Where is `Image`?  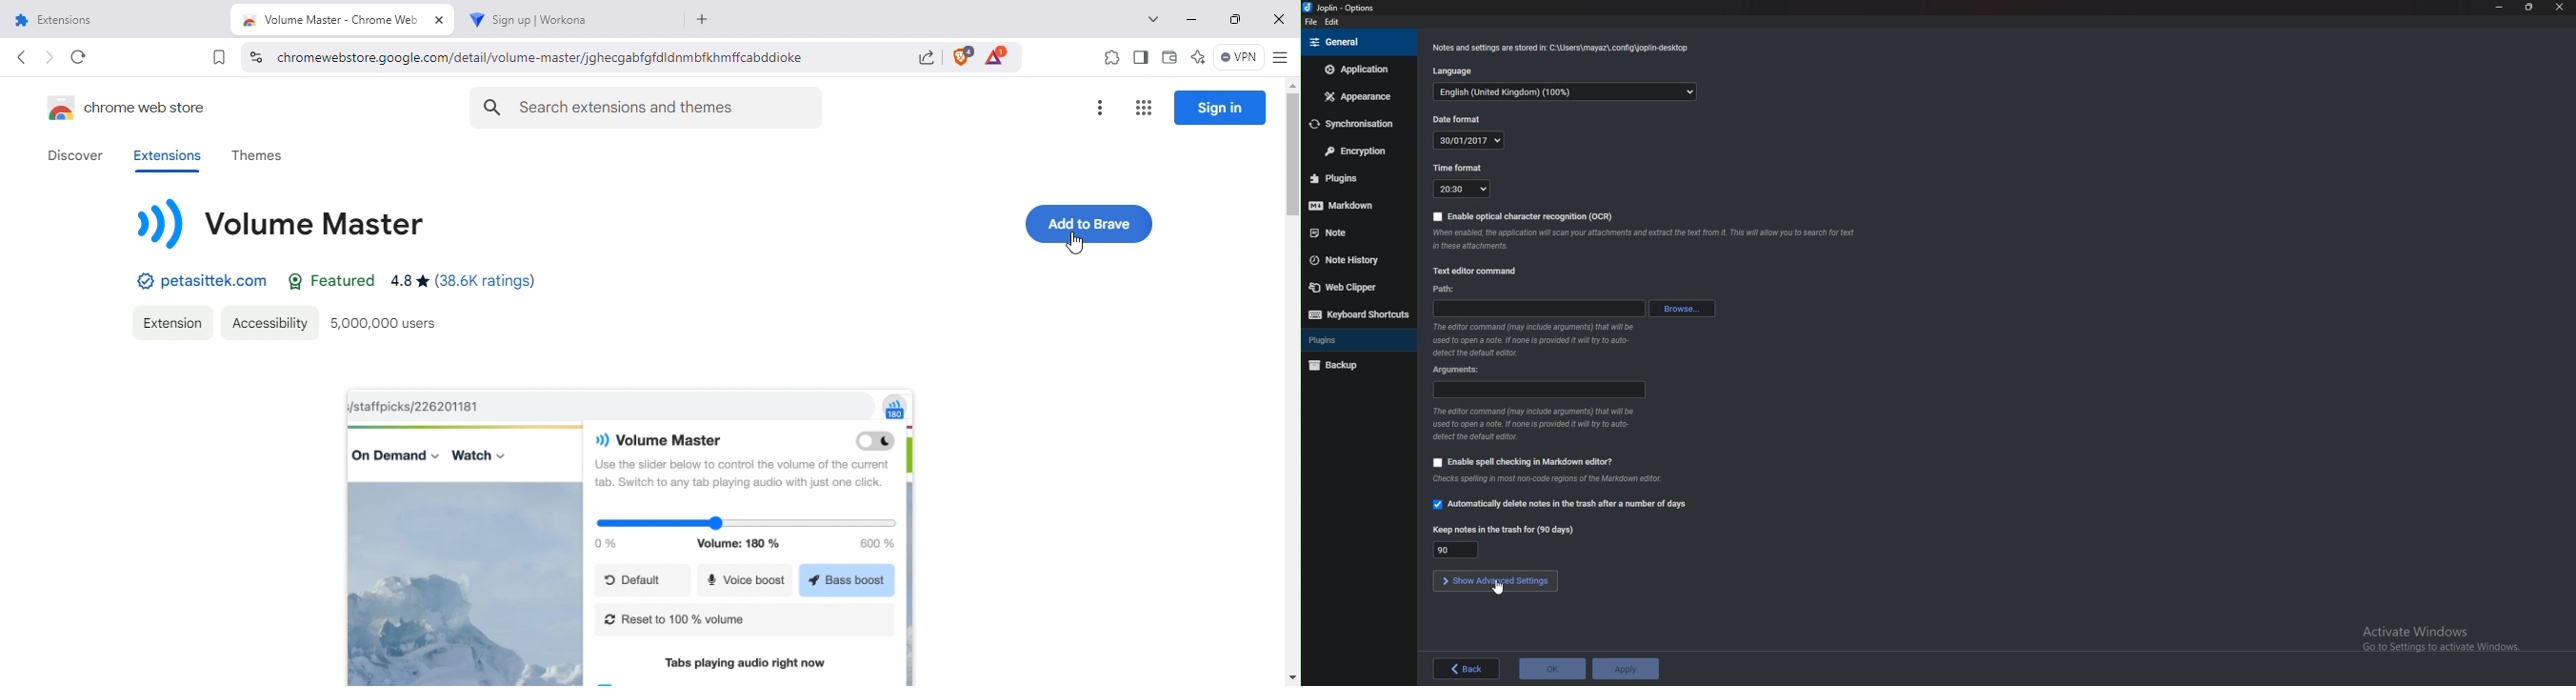 Image is located at coordinates (629, 534).